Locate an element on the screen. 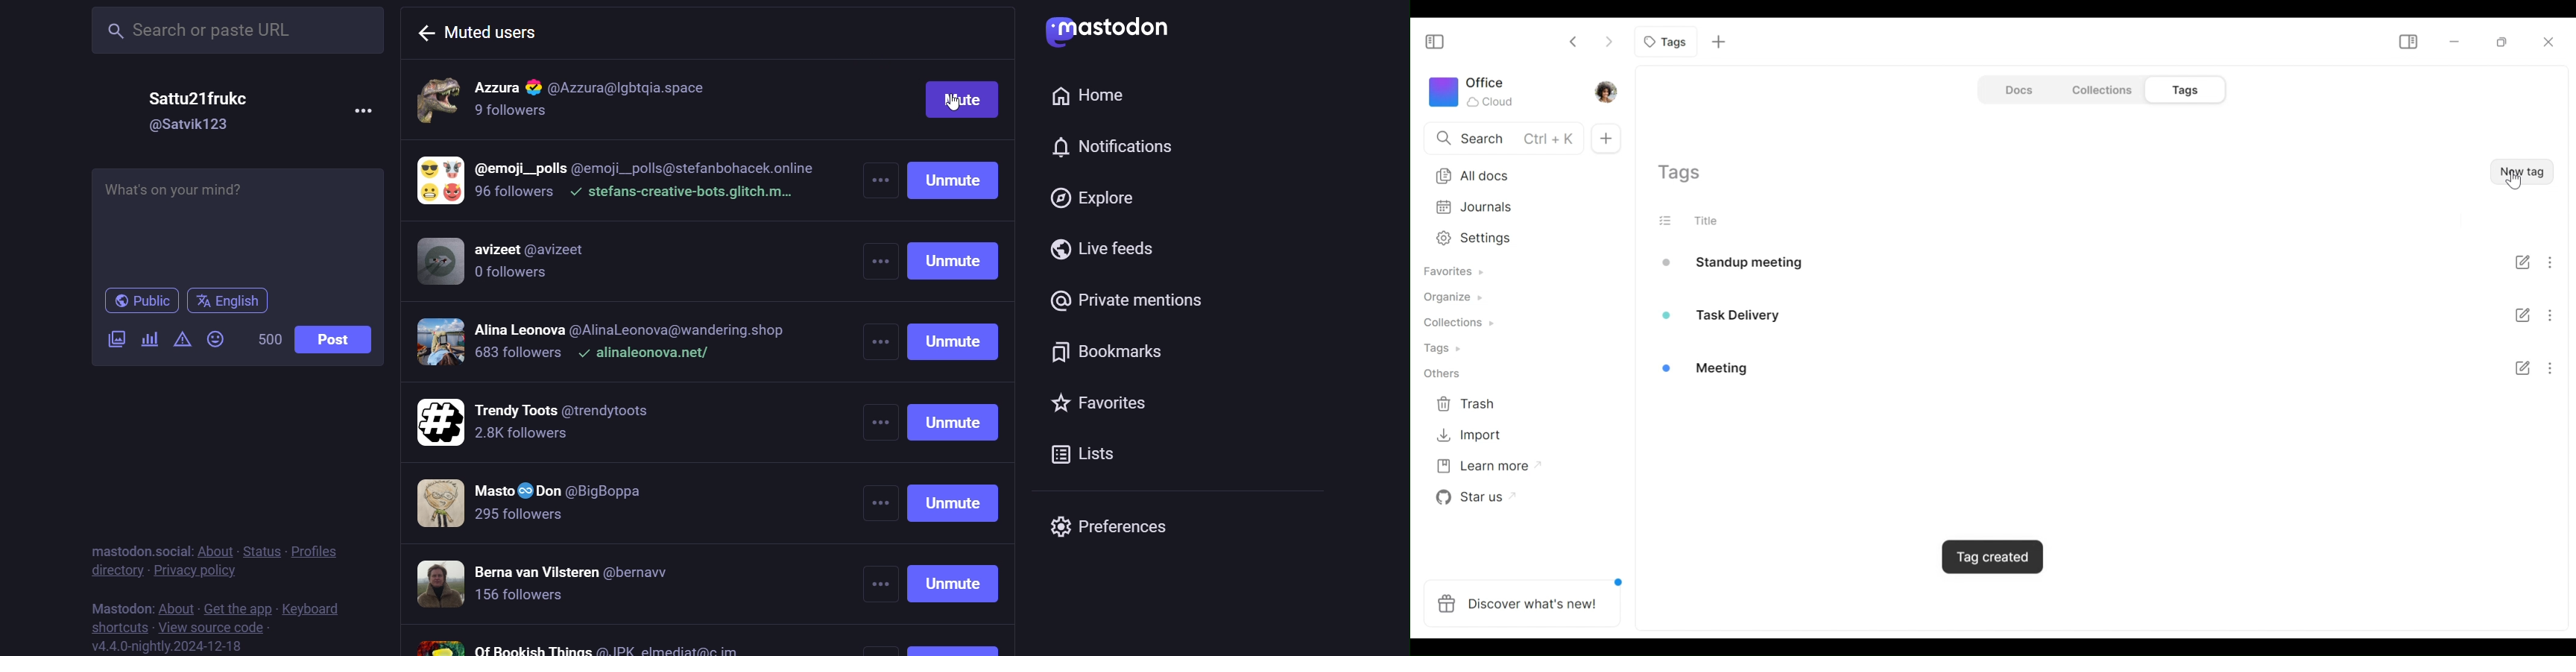  private mention is located at coordinates (1136, 300).